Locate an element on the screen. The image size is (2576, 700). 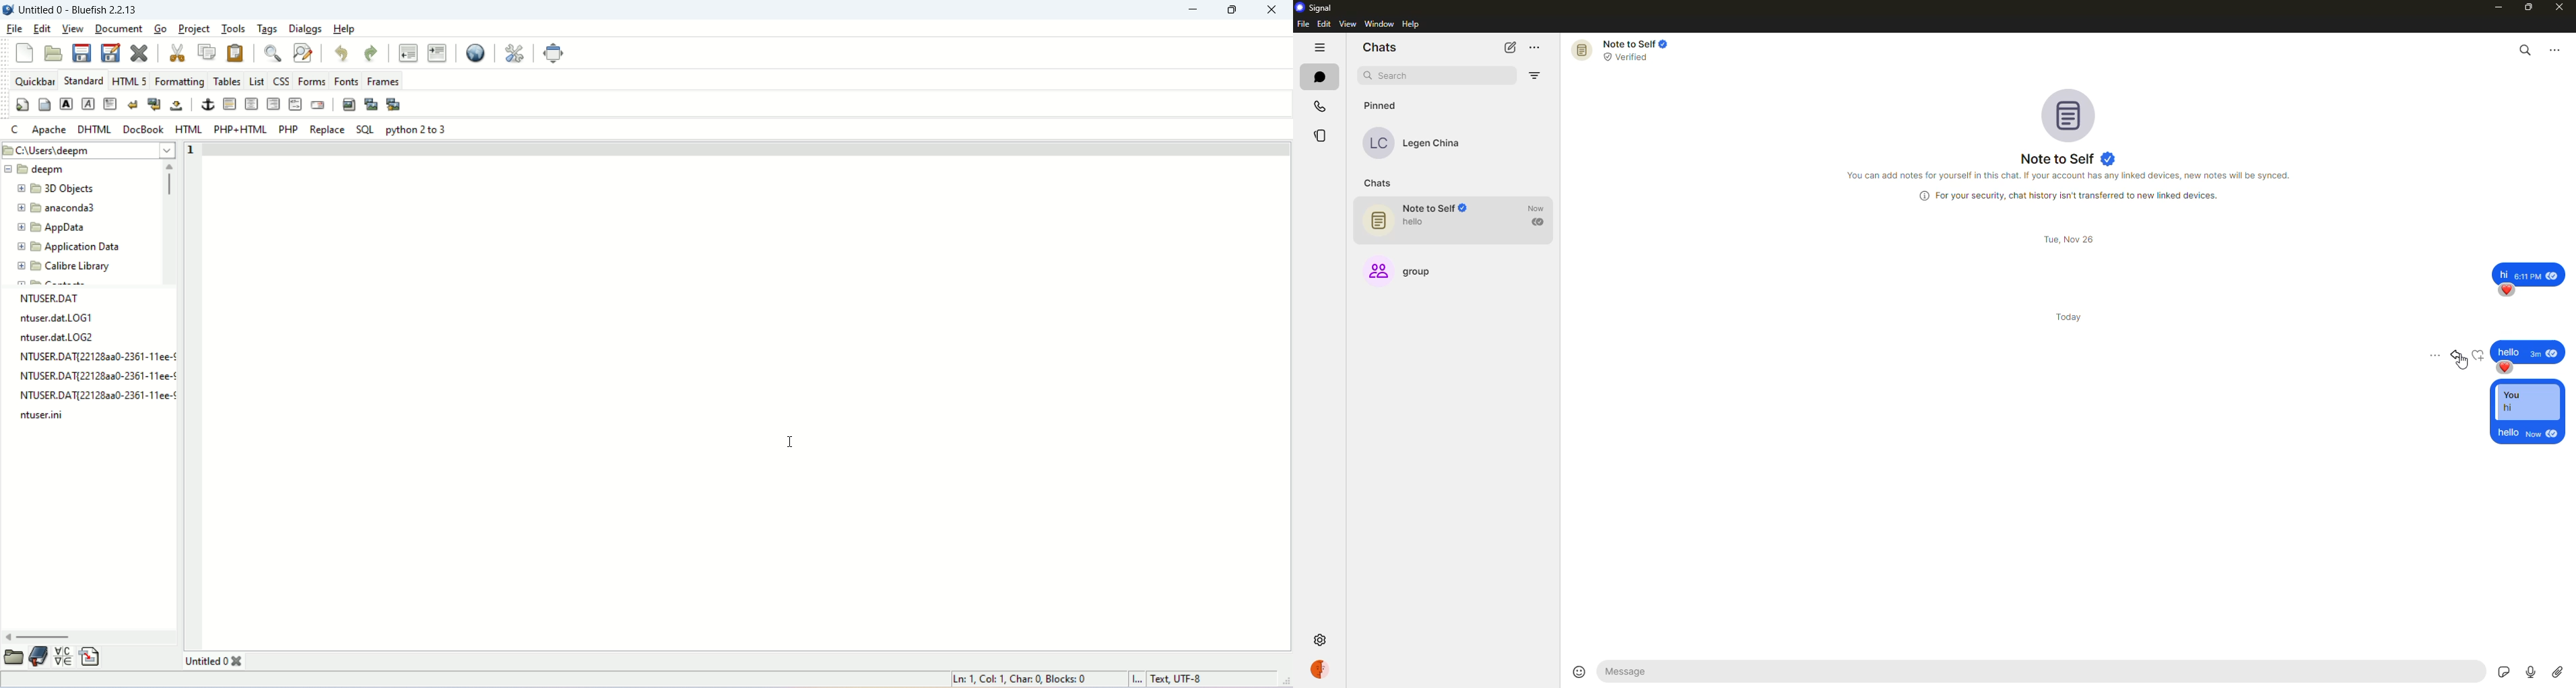
charmap is located at coordinates (63, 656).